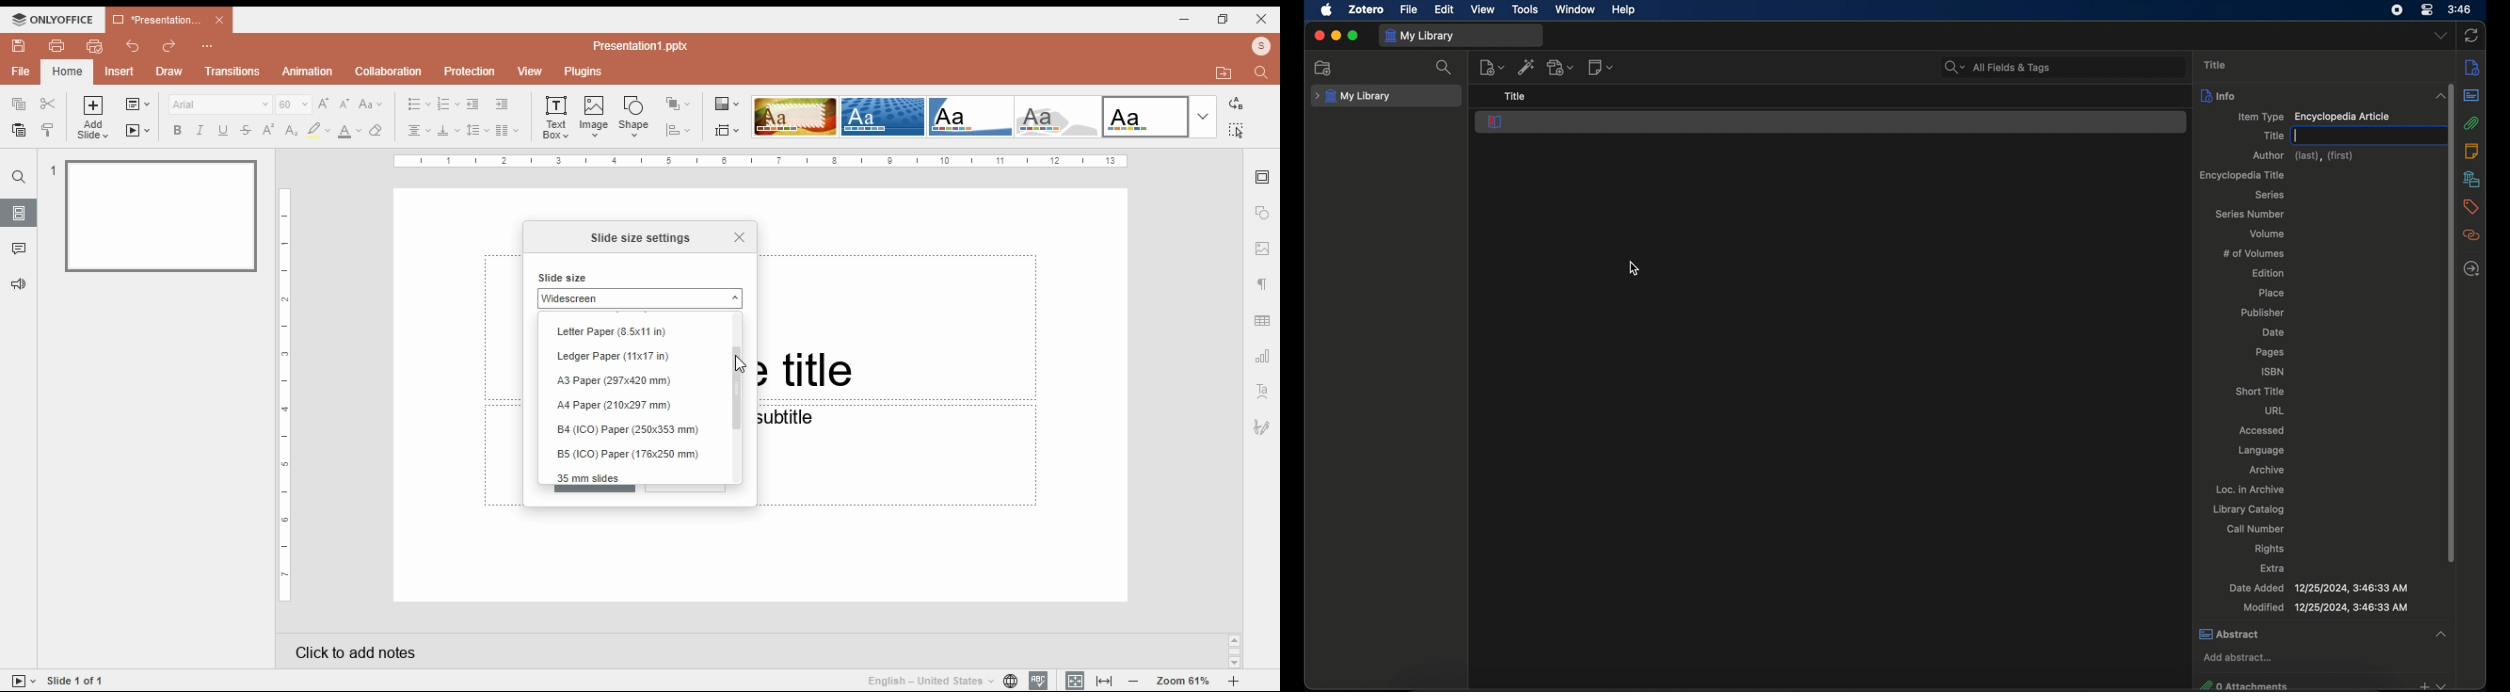 The height and width of the screenshot is (700, 2520). What do you see at coordinates (1408, 8) in the screenshot?
I see `file` at bounding box center [1408, 8].